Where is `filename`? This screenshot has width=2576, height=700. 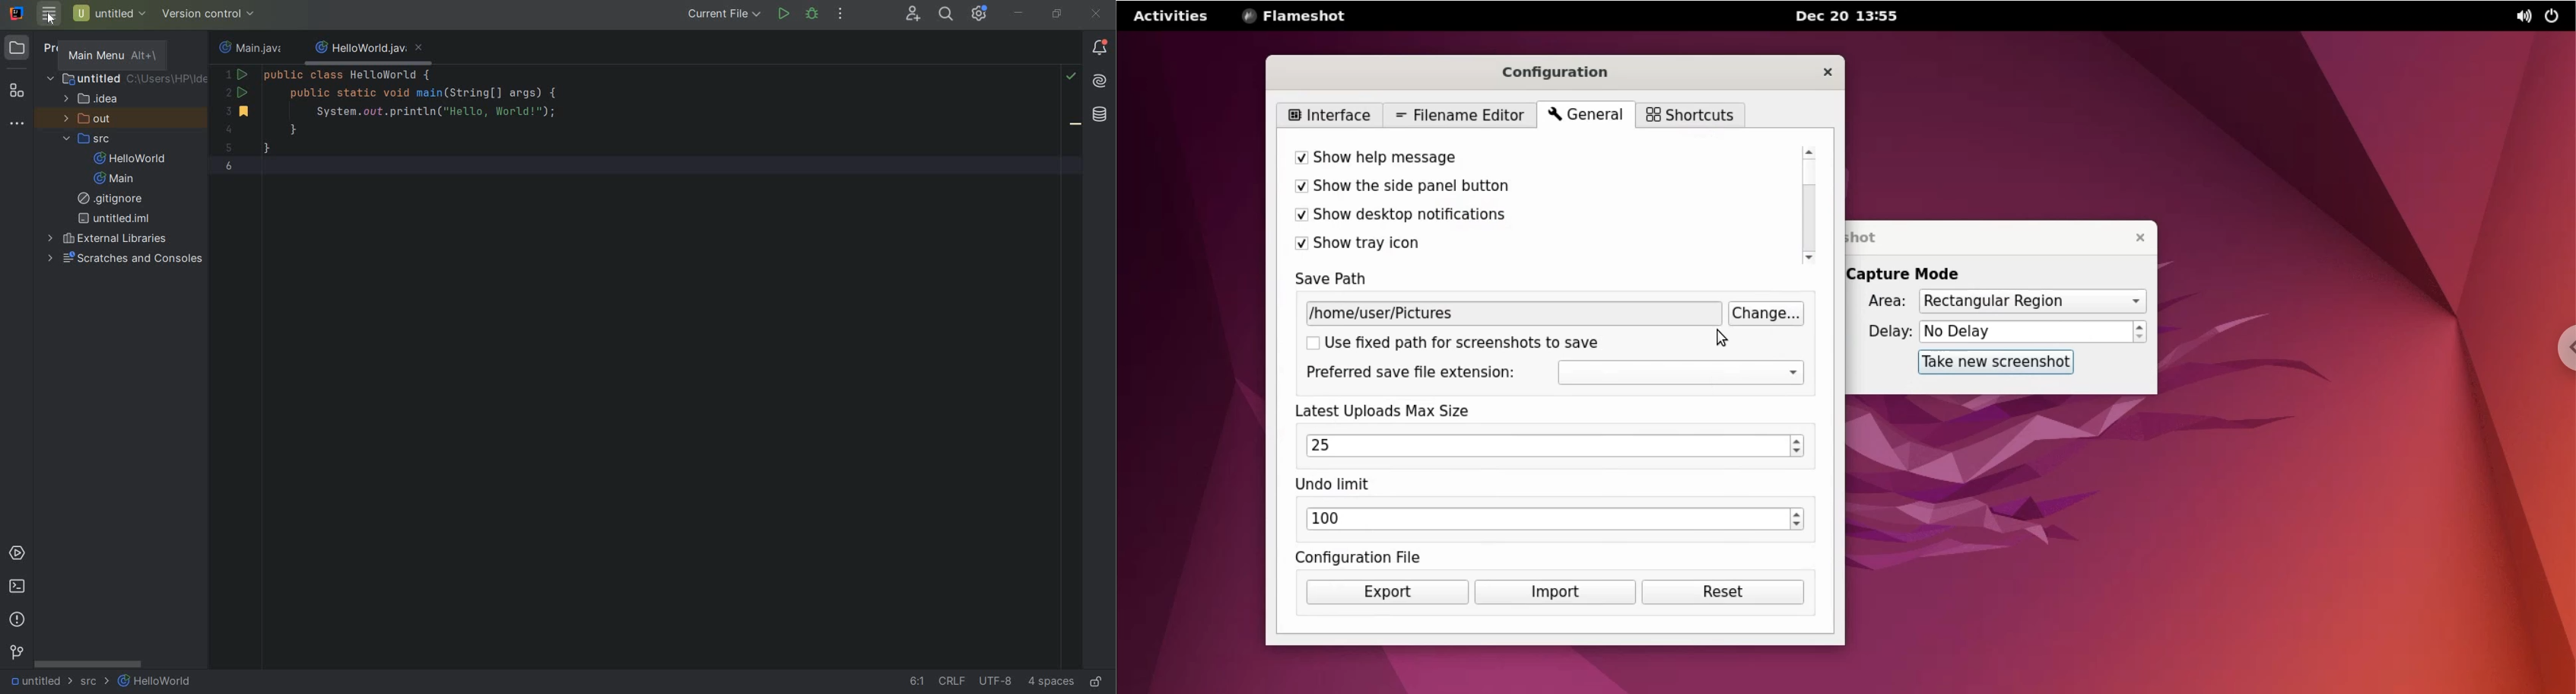 filename is located at coordinates (368, 50).